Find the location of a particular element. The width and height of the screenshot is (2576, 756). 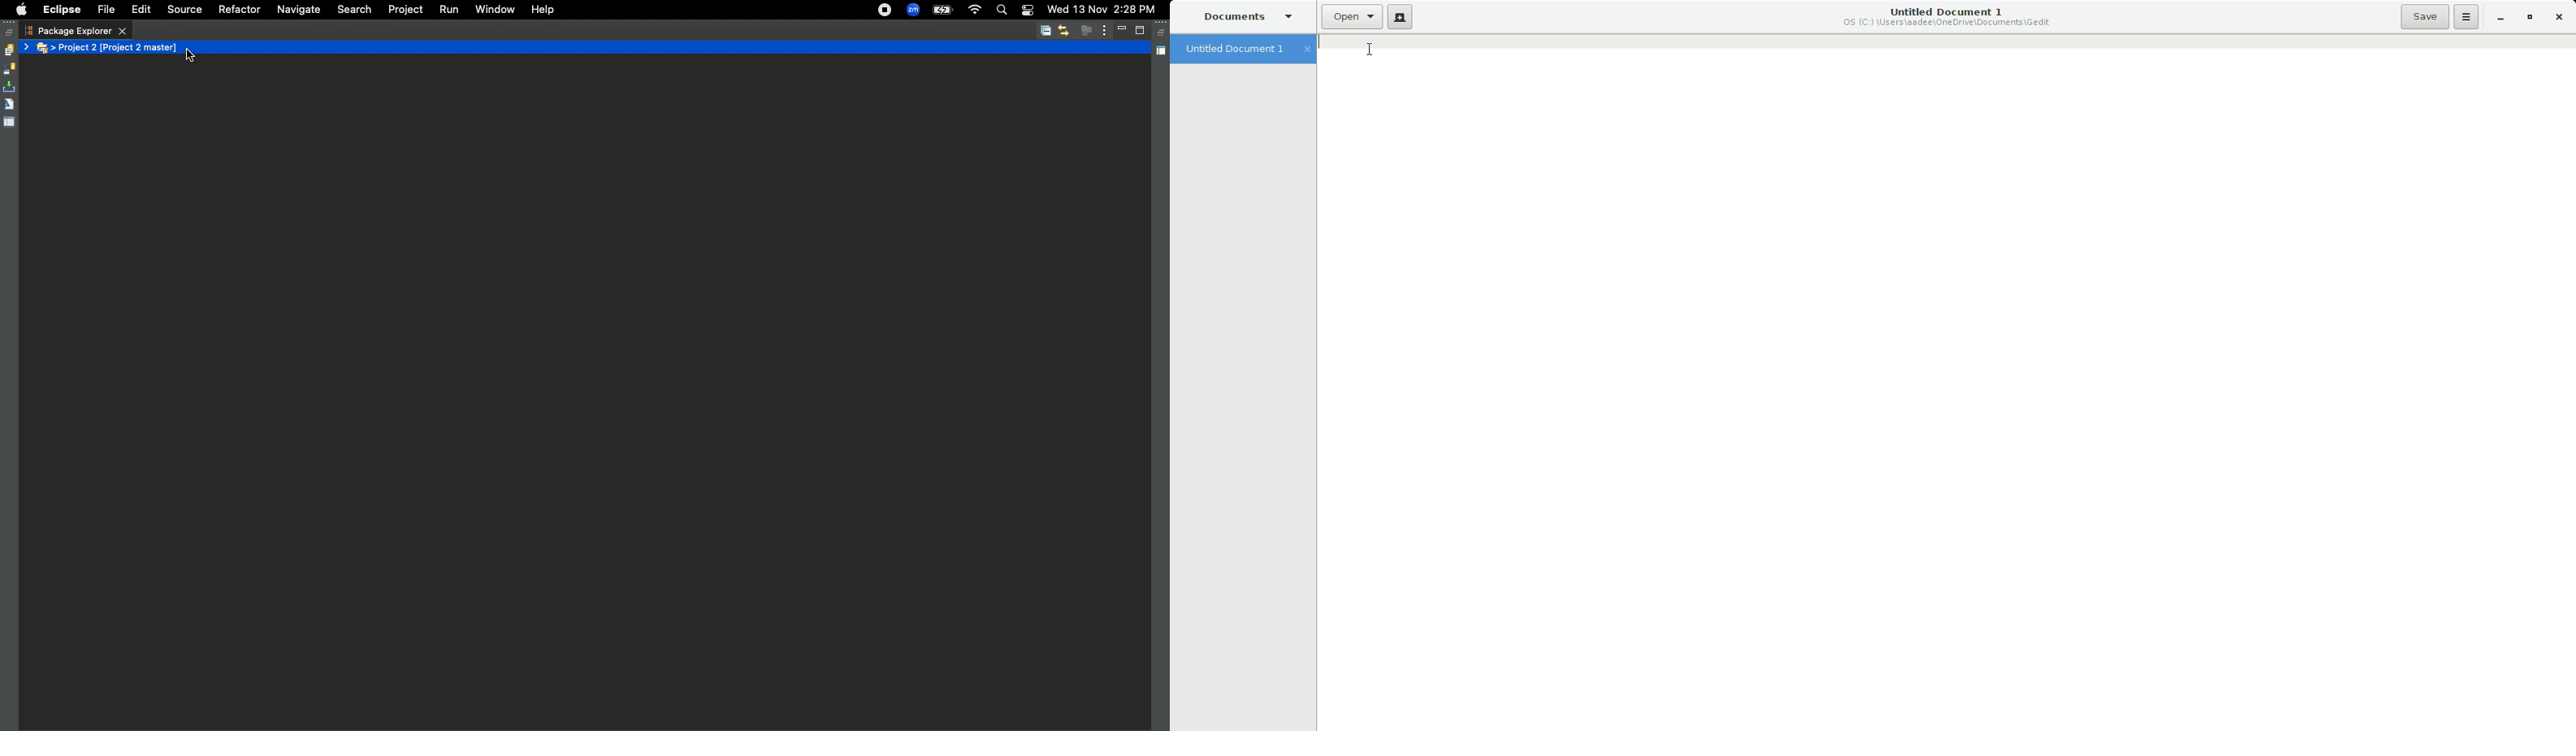

Search is located at coordinates (354, 10).